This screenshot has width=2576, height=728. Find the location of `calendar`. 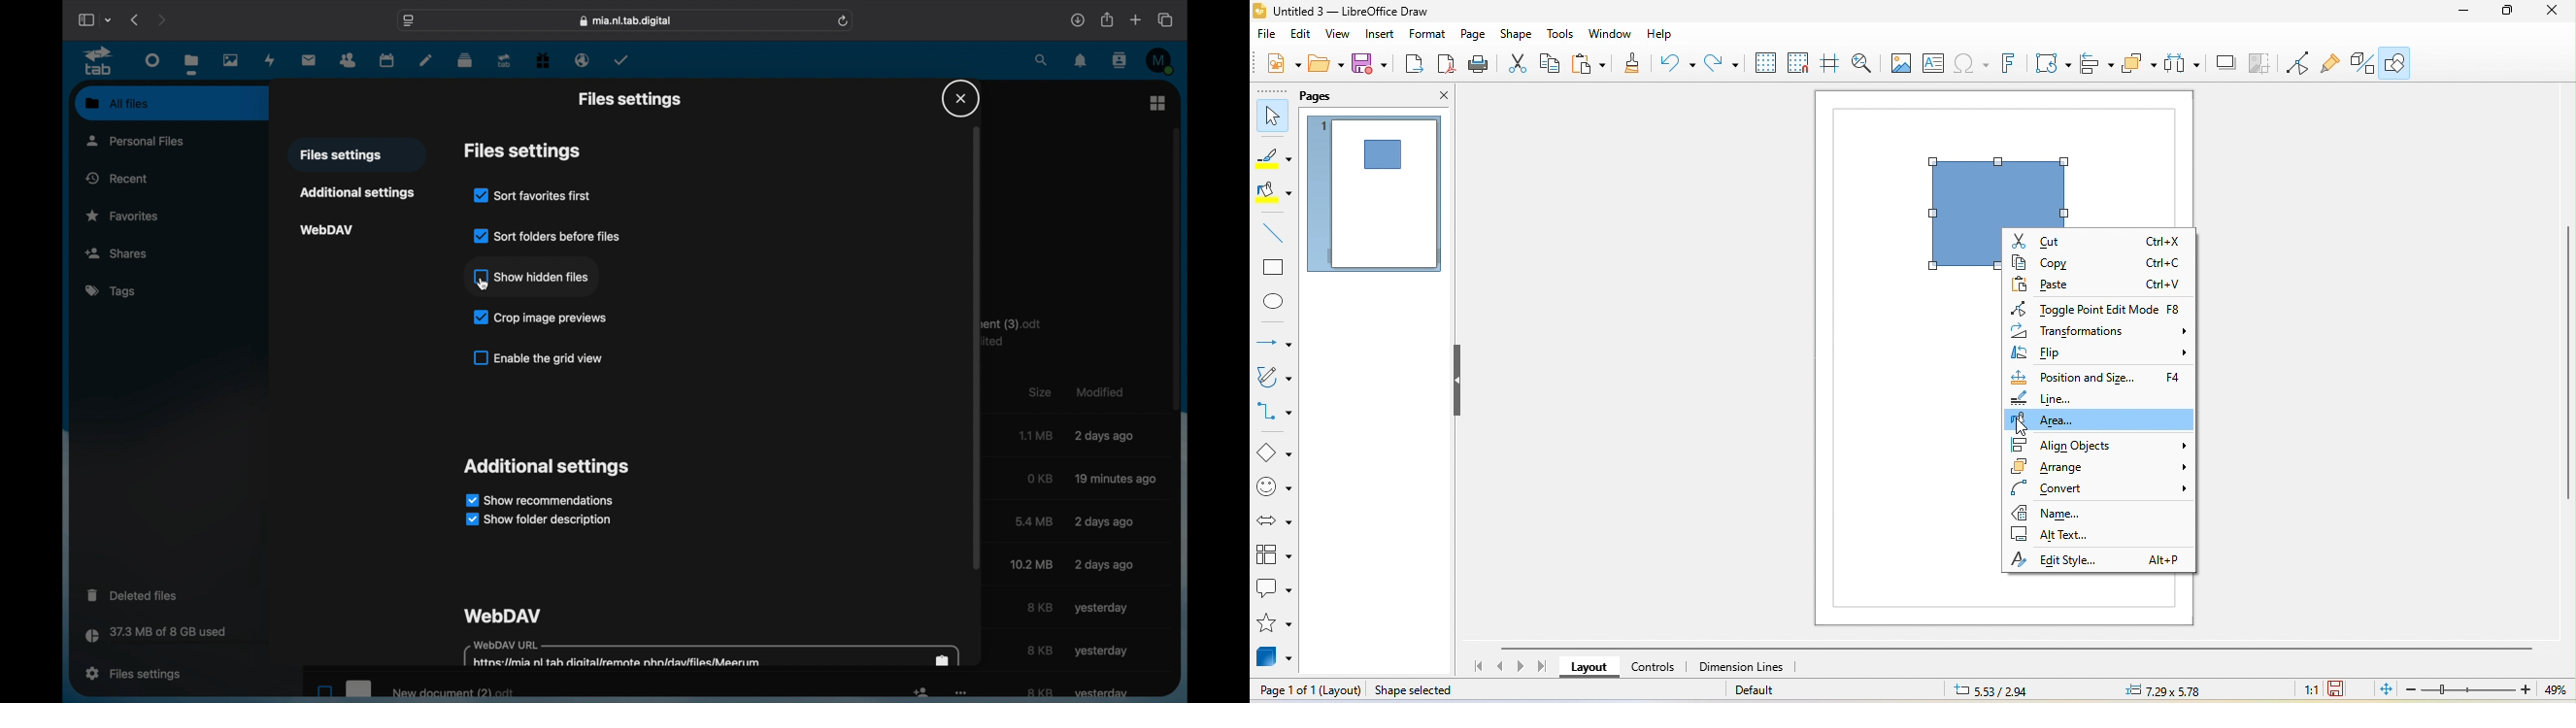

calendar is located at coordinates (388, 61).